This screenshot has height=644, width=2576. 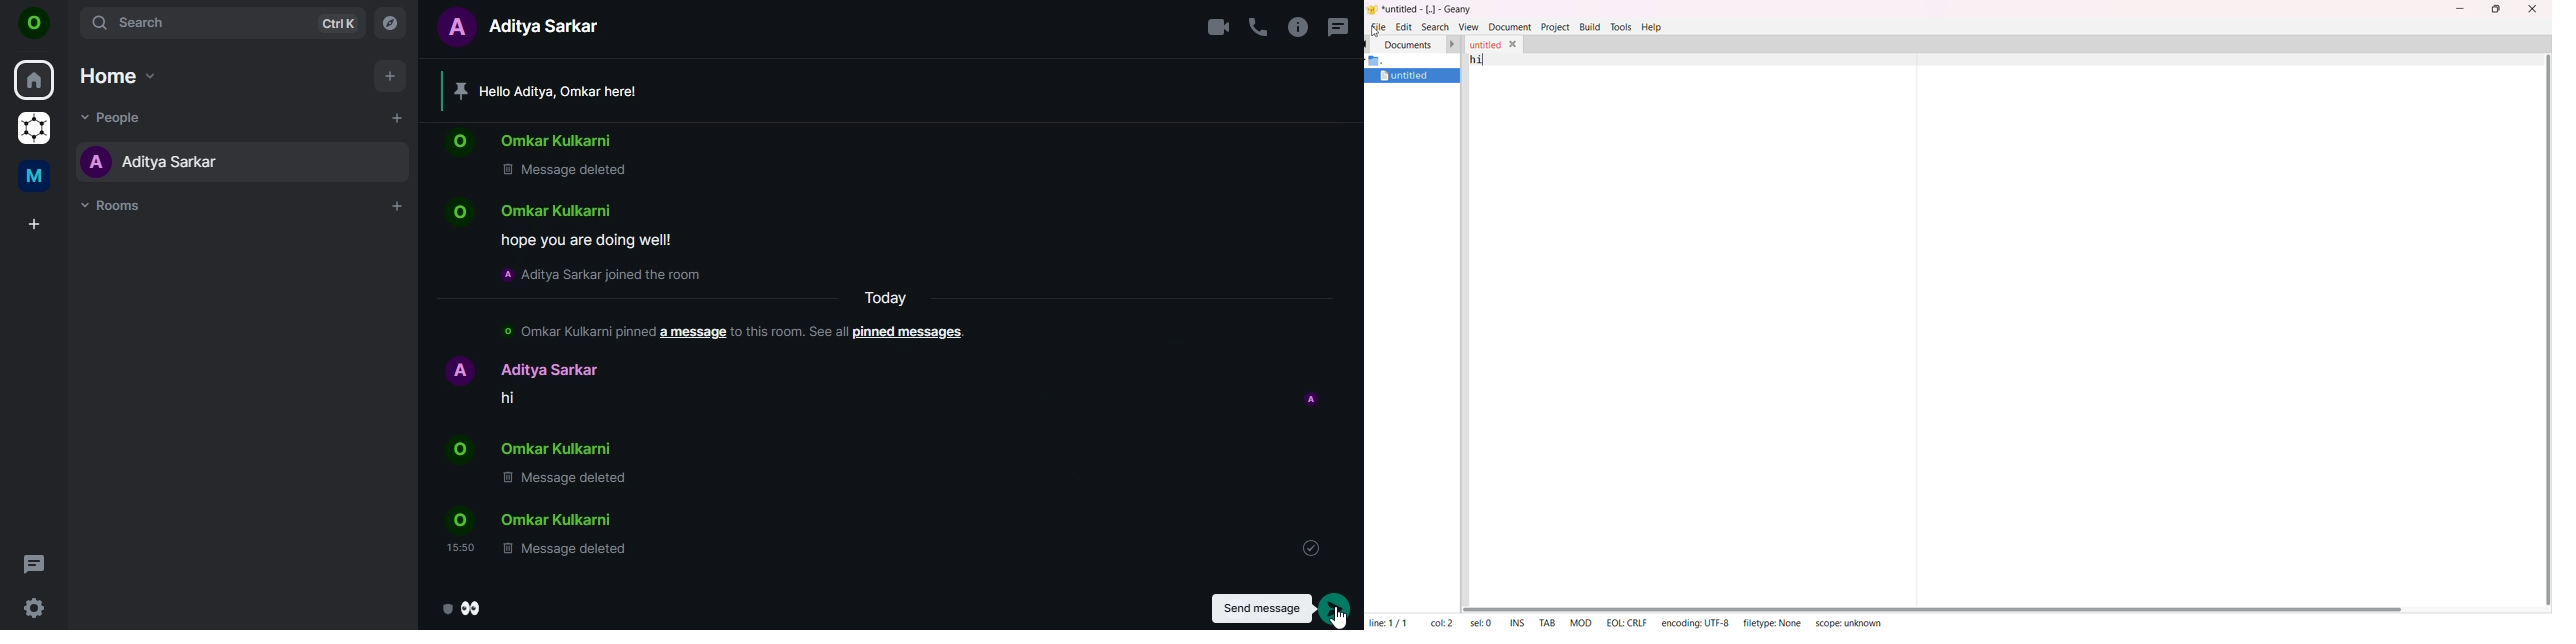 I want to click on home, so click(x=118, y=73).